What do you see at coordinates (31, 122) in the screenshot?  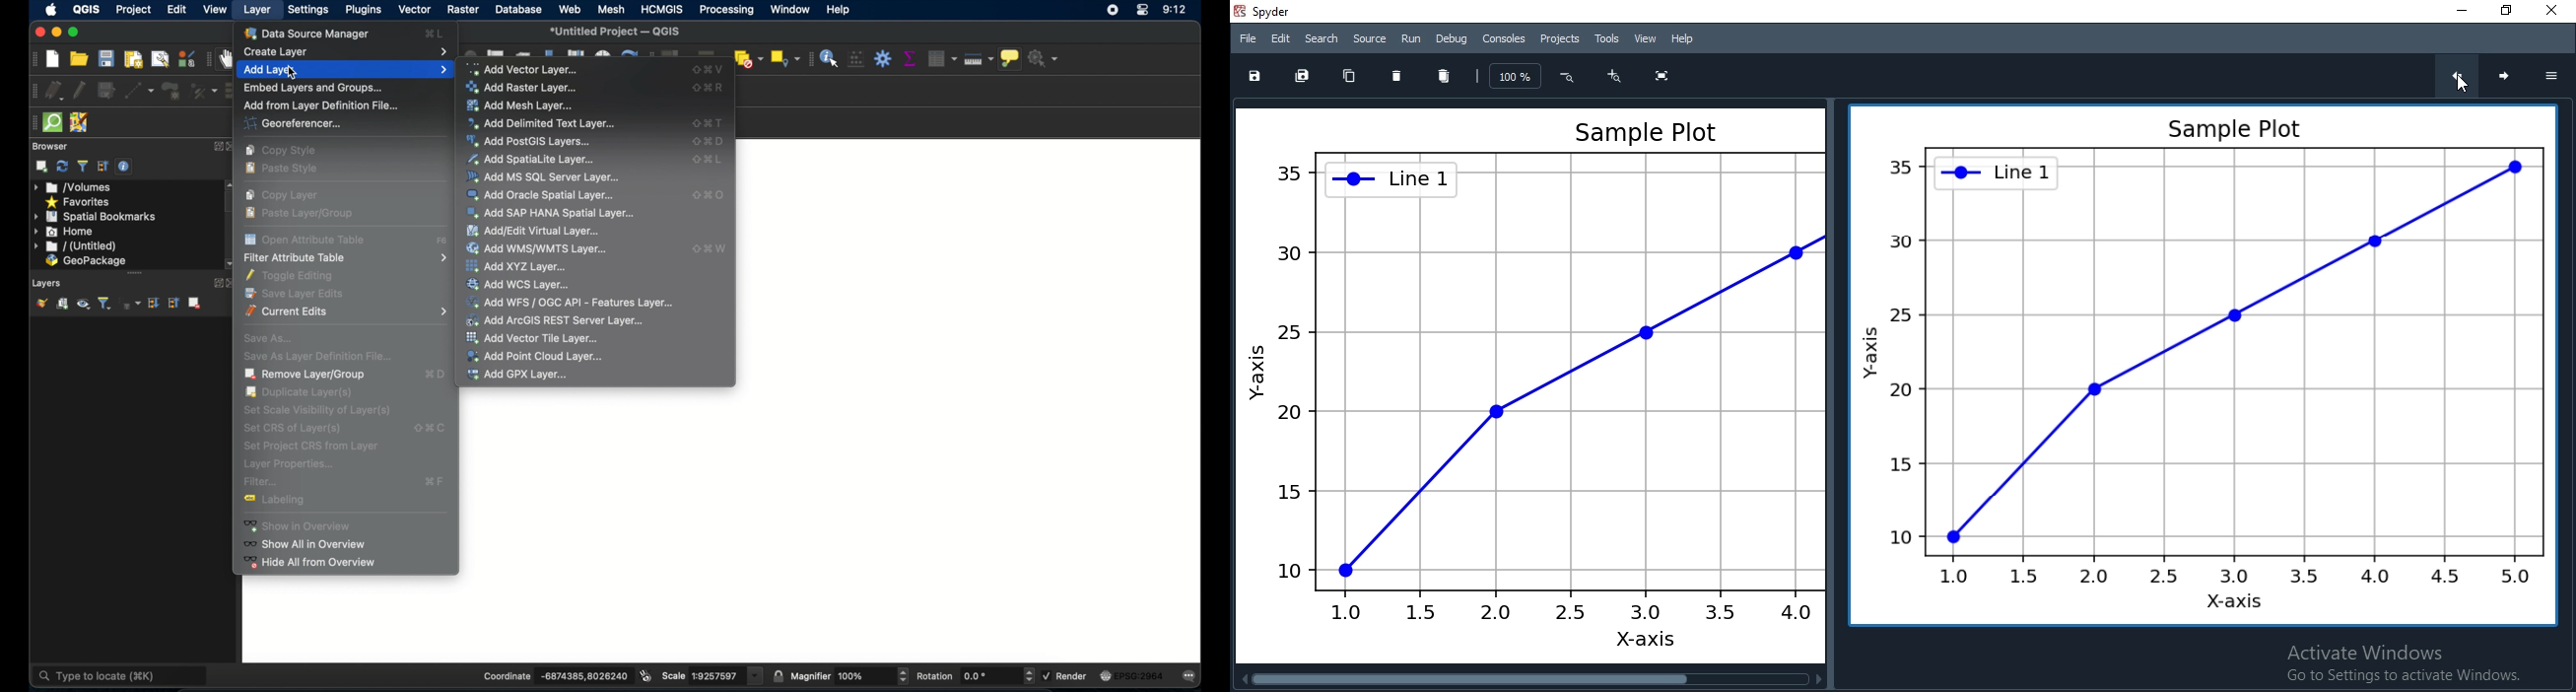 I see `drag handle` at bounding box center [31, 122].